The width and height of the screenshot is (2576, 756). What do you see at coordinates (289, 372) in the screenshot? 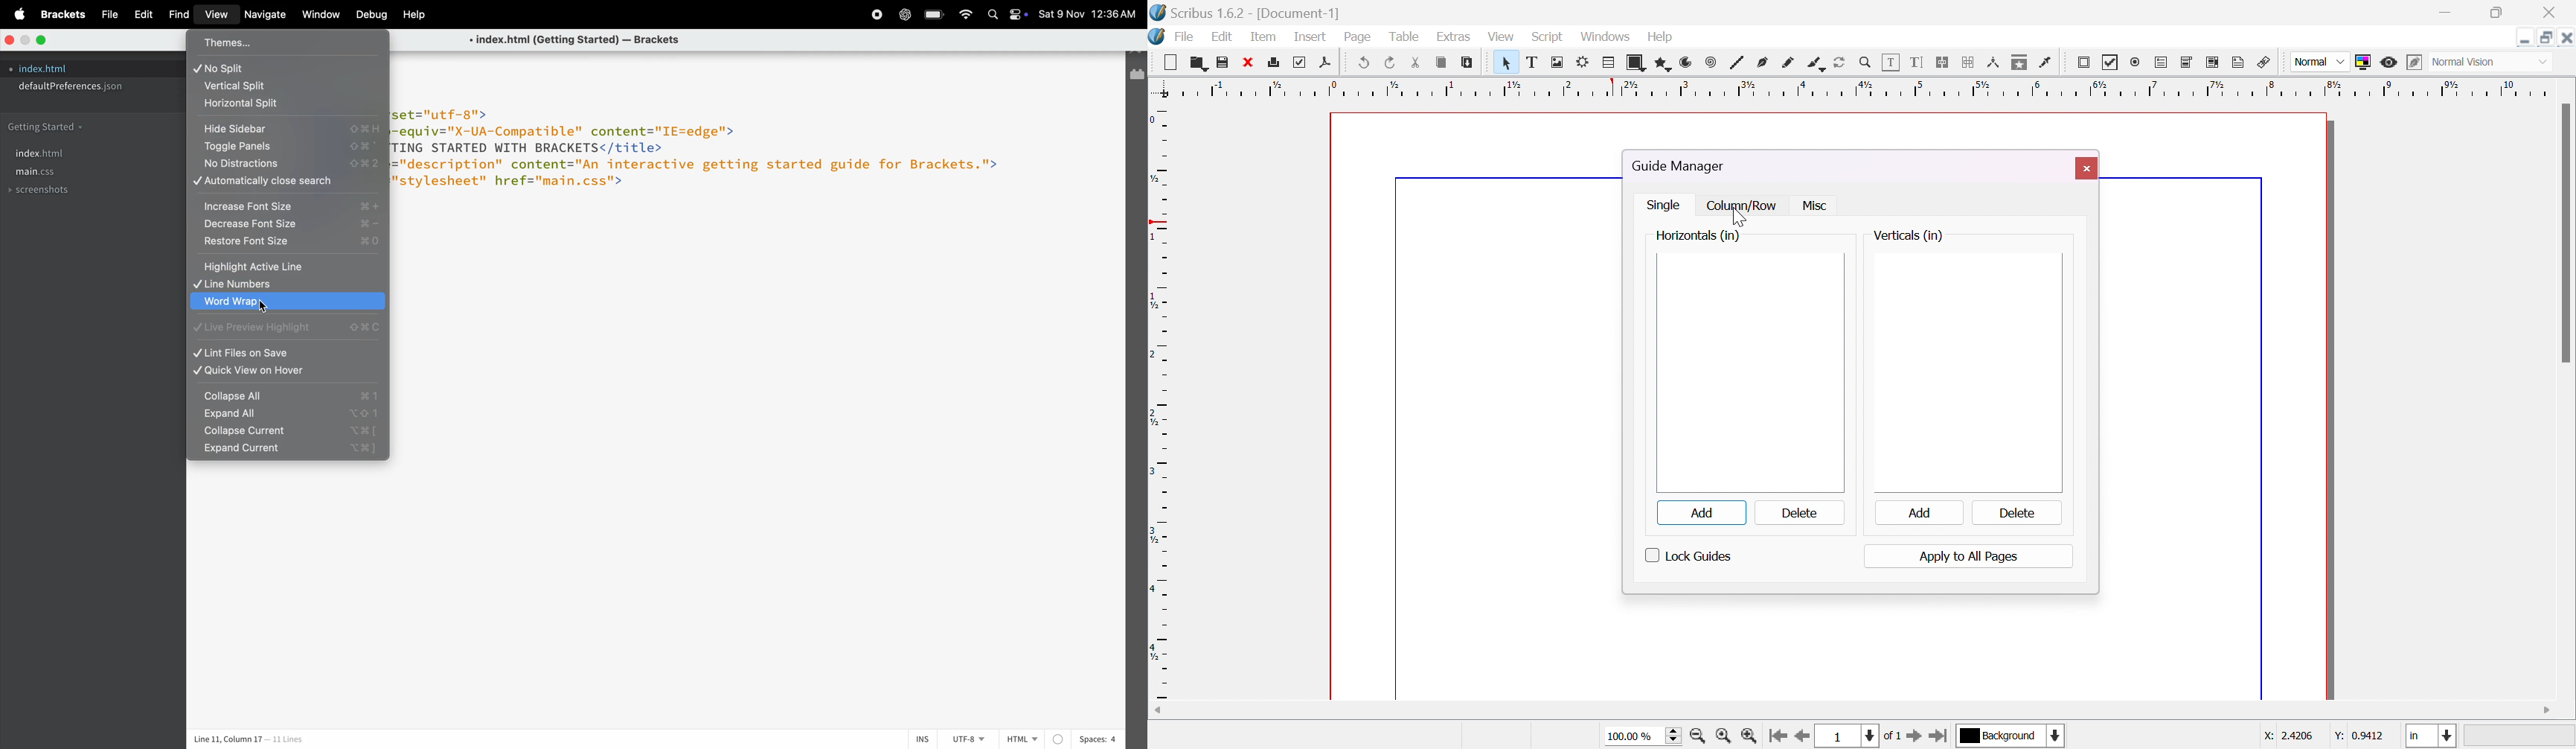
I see `quick view on hover` at bounding box center [289, 372].